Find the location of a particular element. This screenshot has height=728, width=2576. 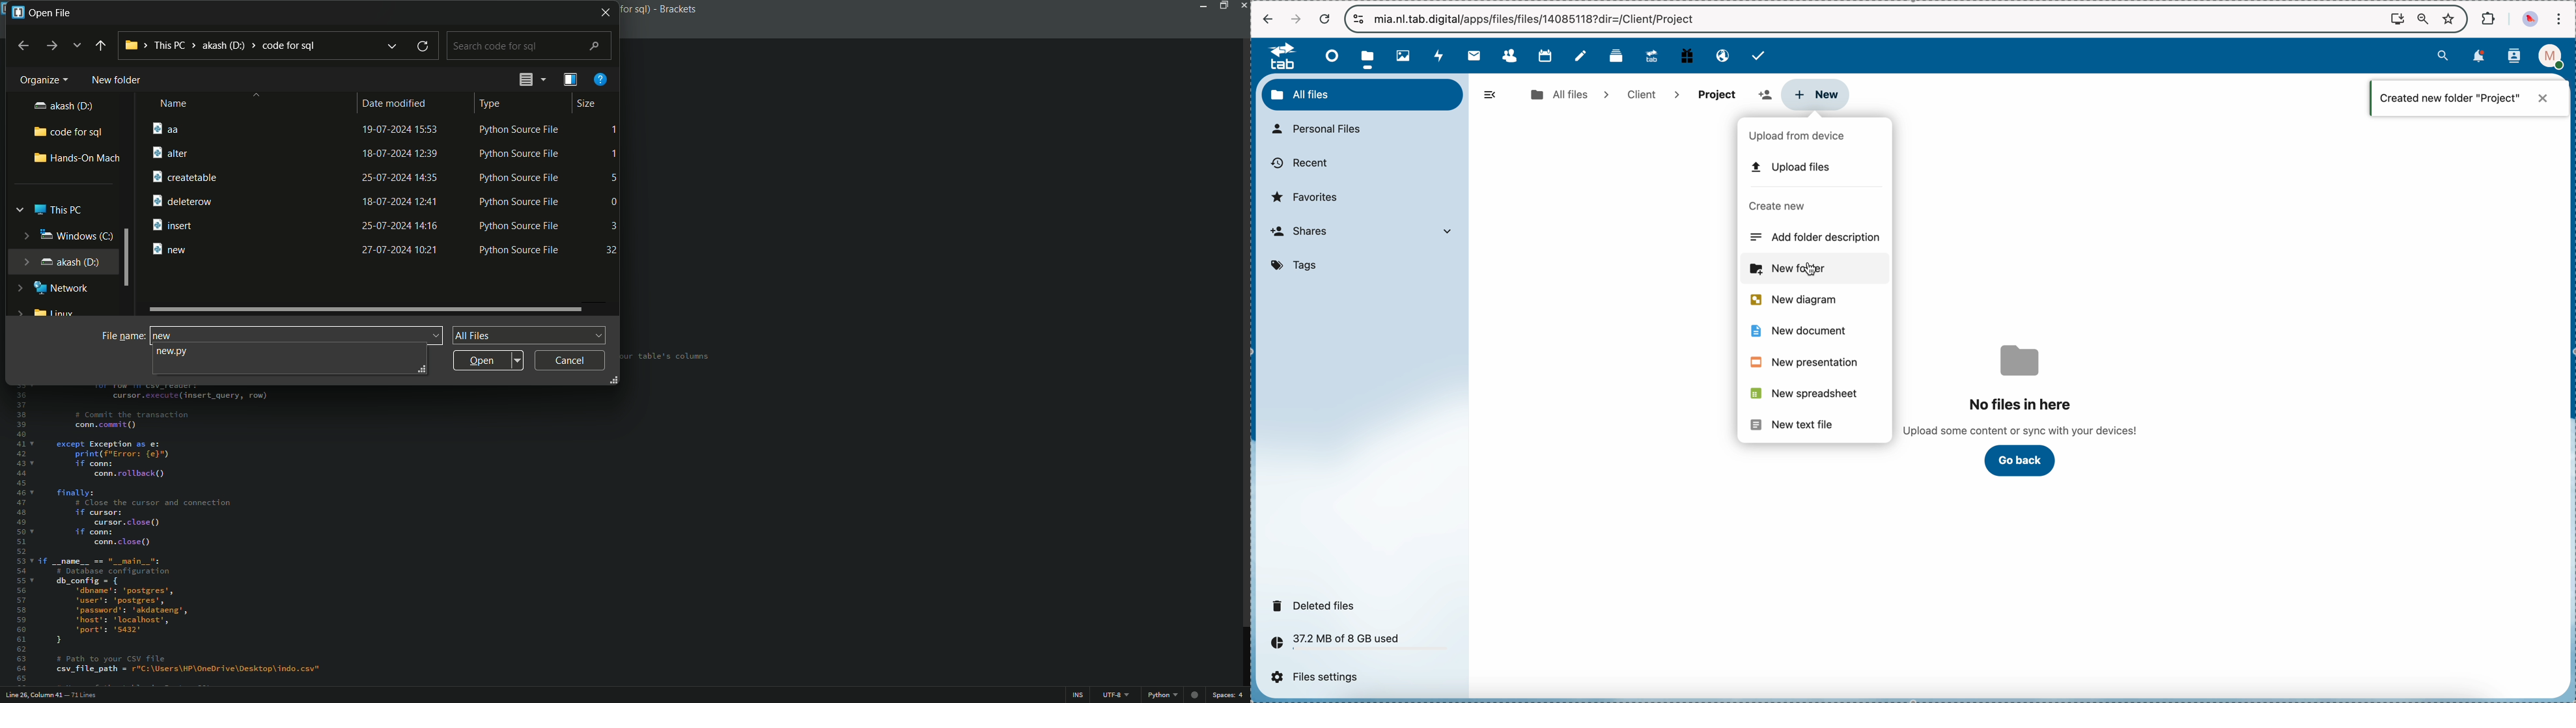

suggested file is located at coordinates (175, 352).